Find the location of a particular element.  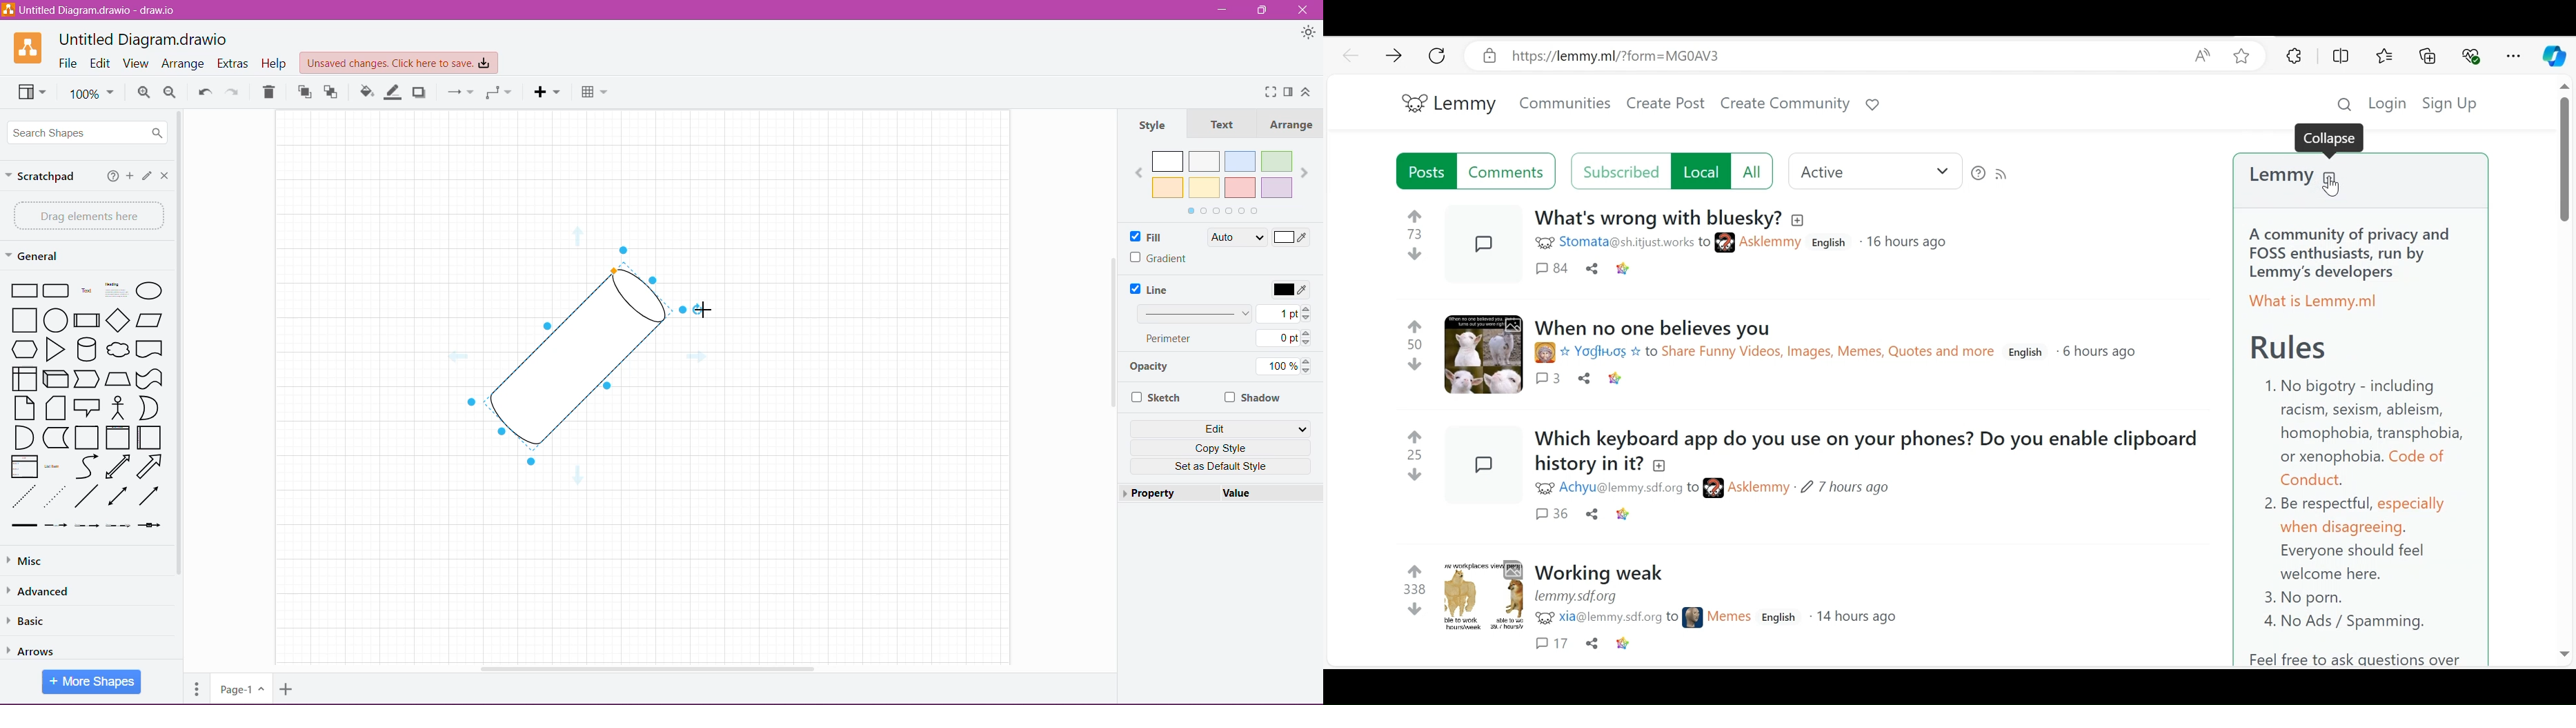

Help is located at coordinates (109, 177).